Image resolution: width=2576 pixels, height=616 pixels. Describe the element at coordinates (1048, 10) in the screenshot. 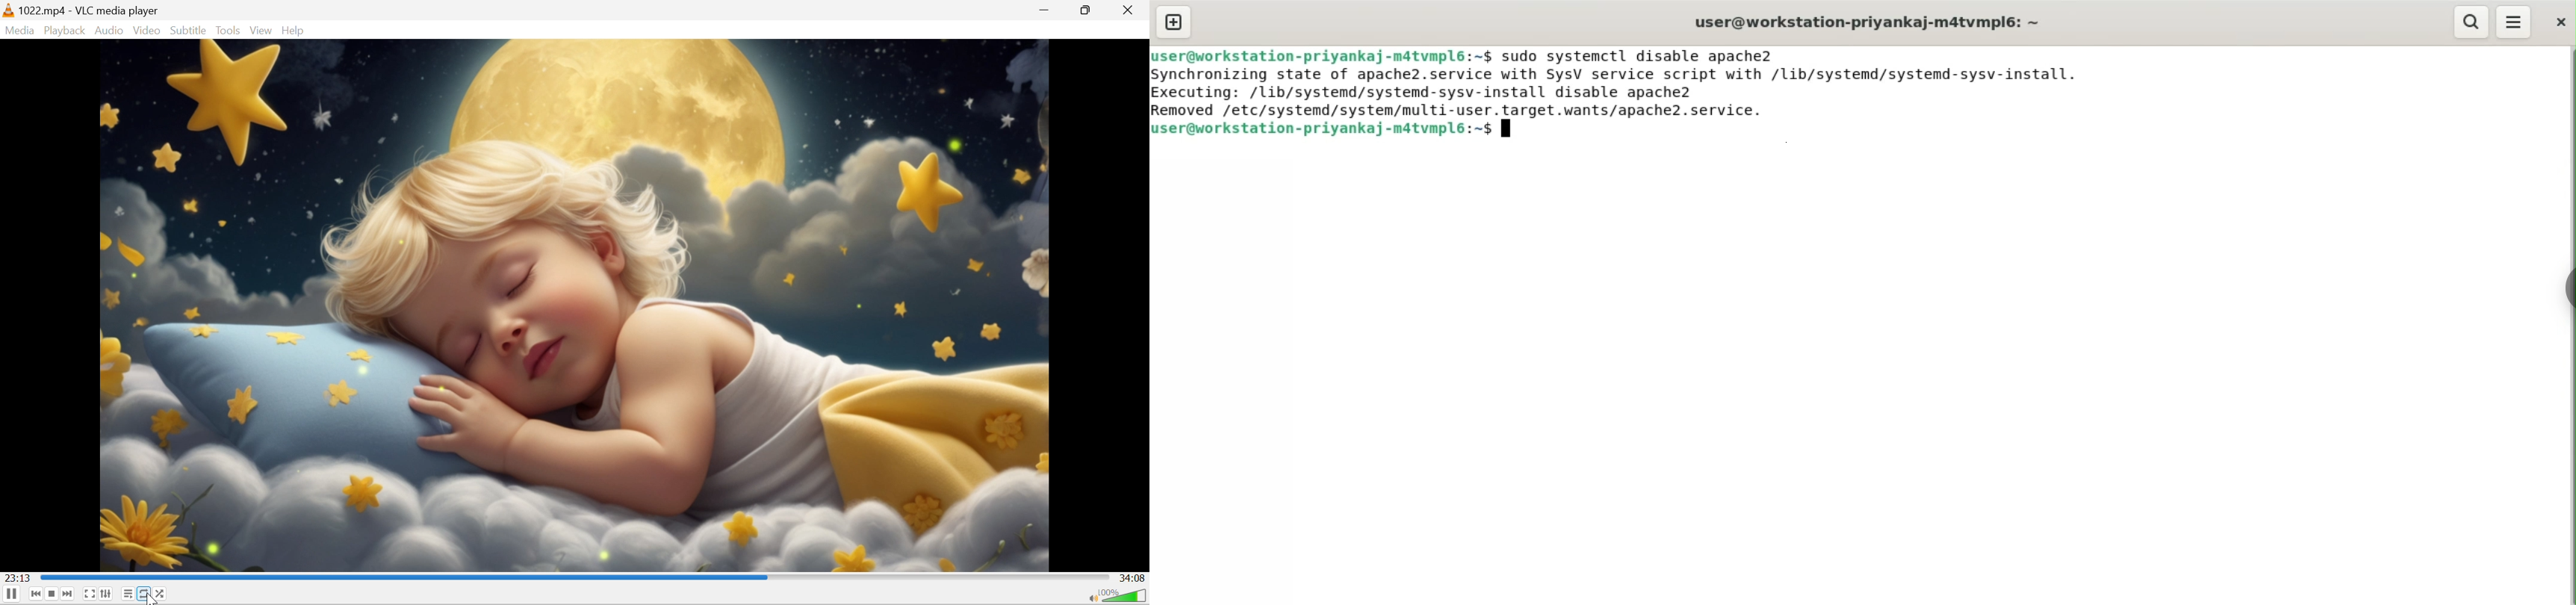

I see `Minimize` at that location.